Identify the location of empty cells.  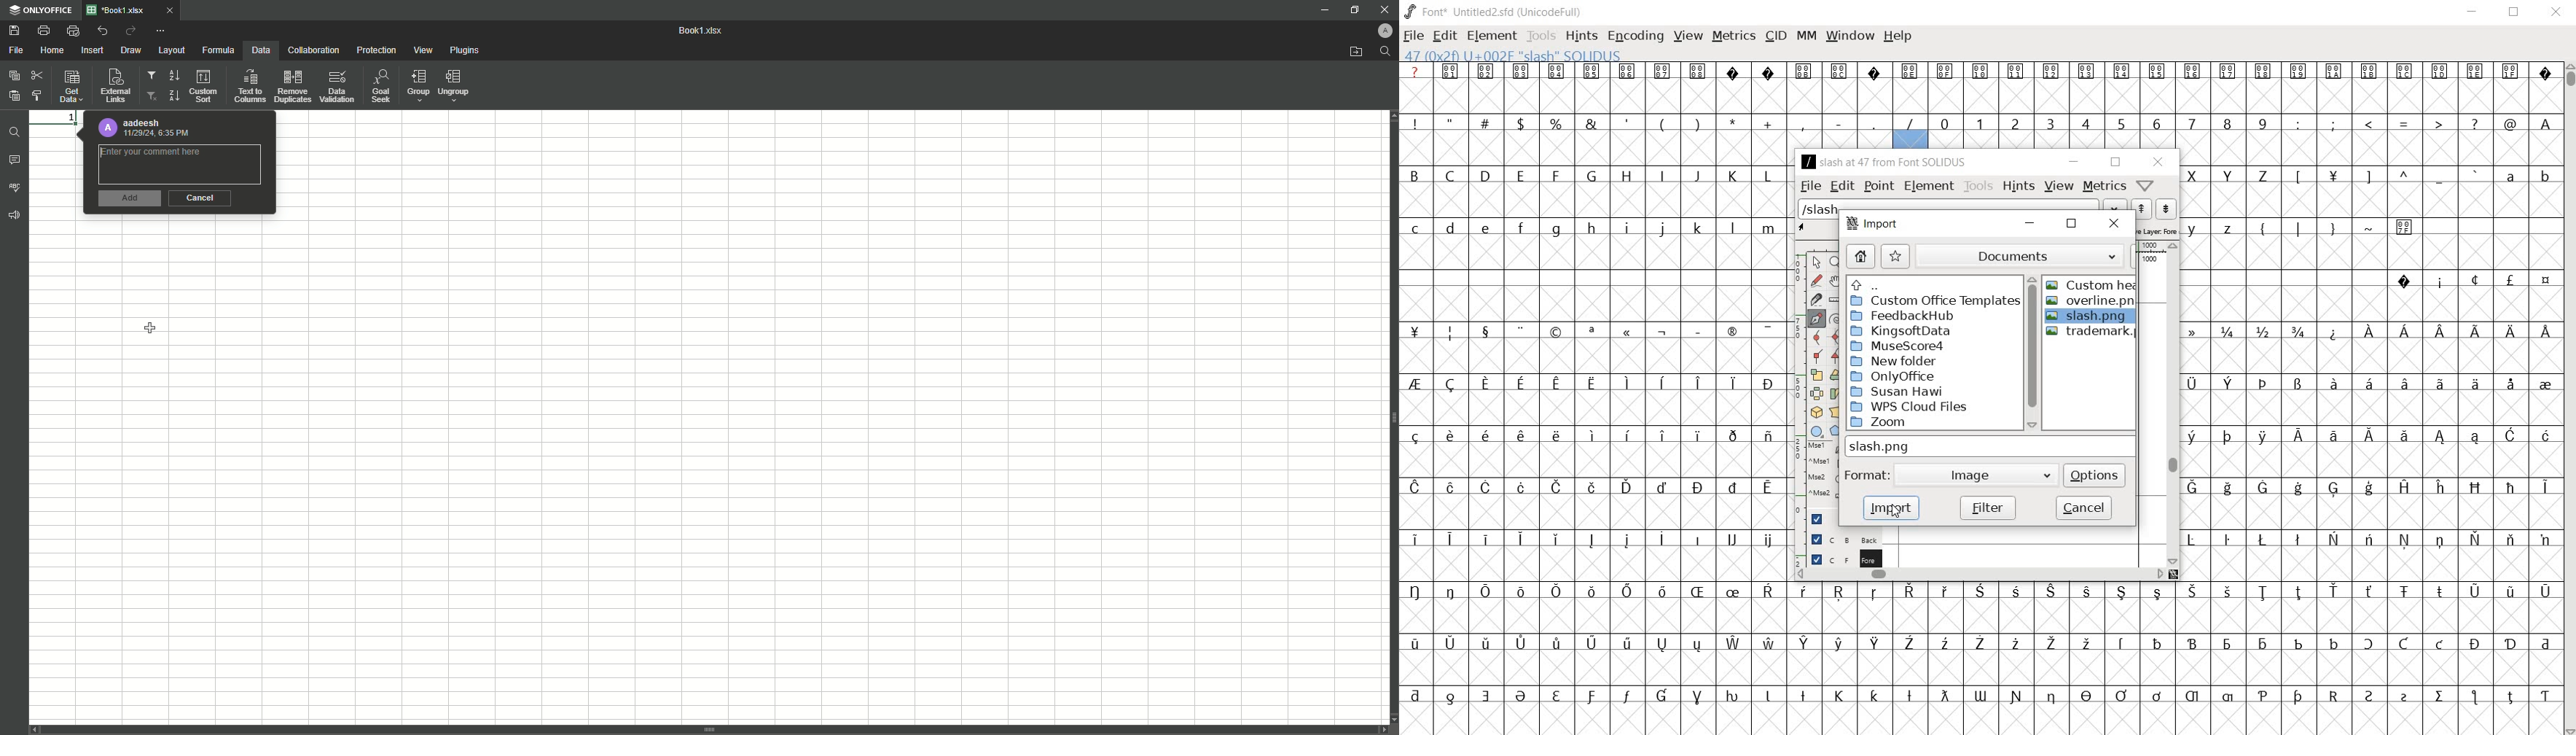
(1980, 668).